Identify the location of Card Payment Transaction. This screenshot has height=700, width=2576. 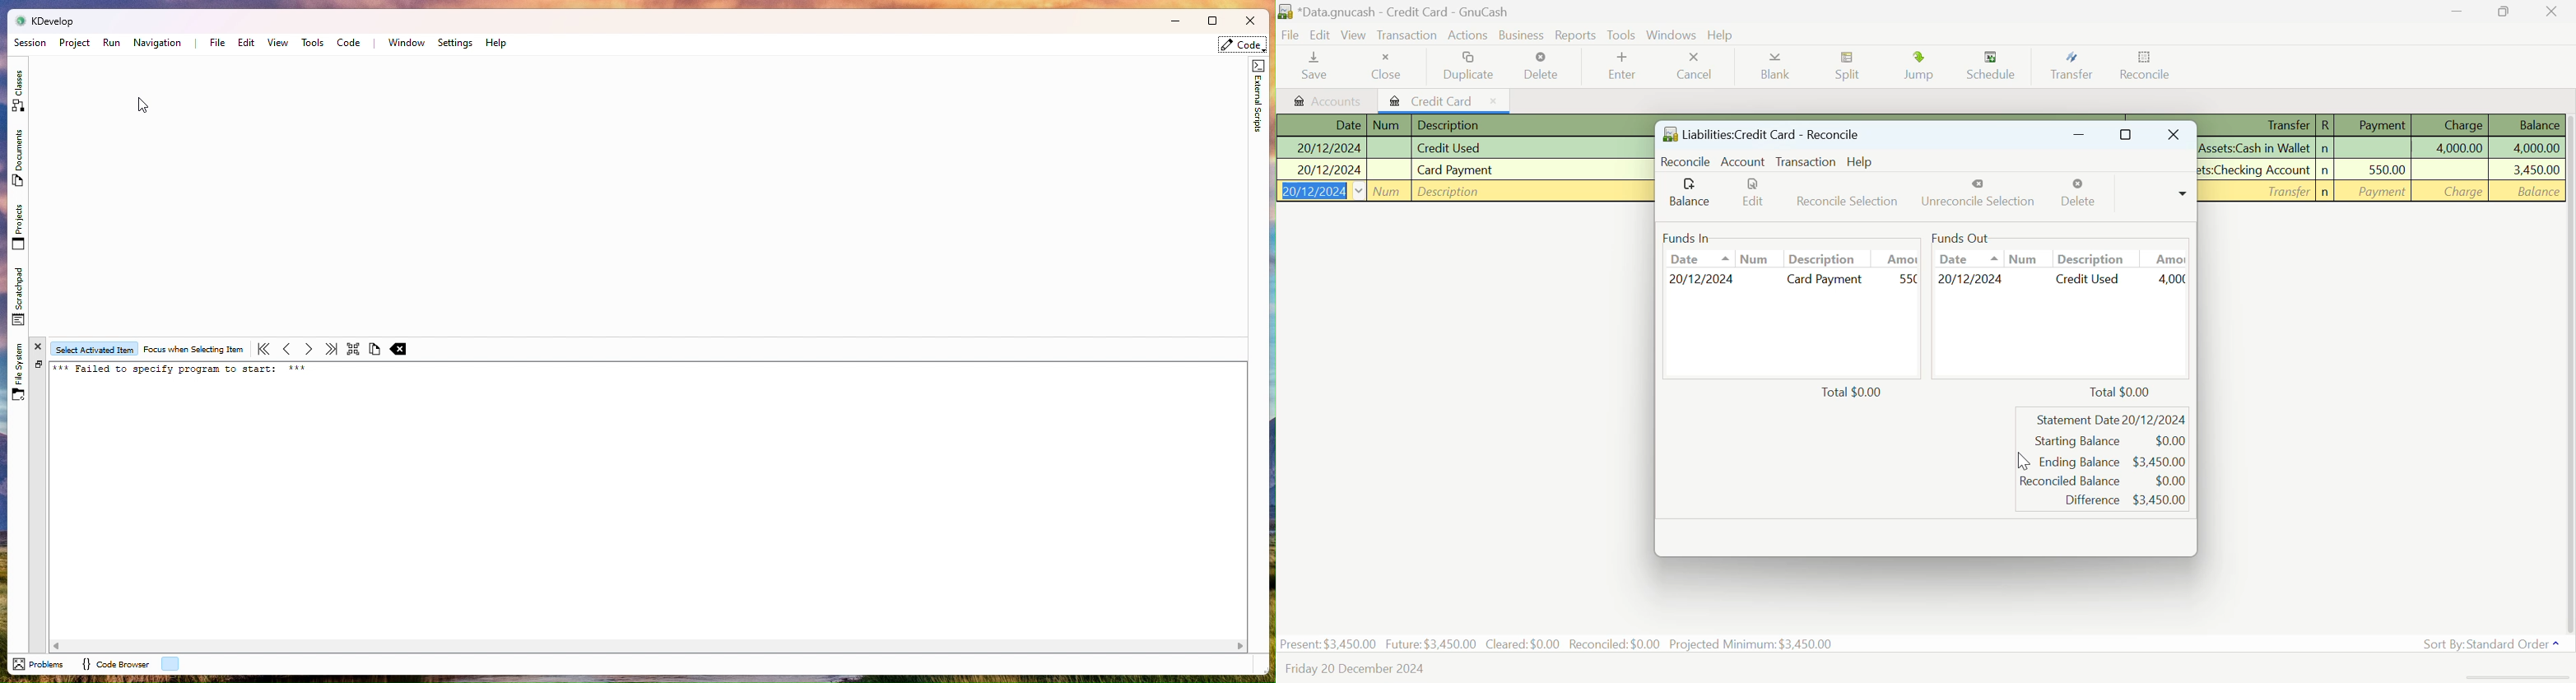
(1464, 171).